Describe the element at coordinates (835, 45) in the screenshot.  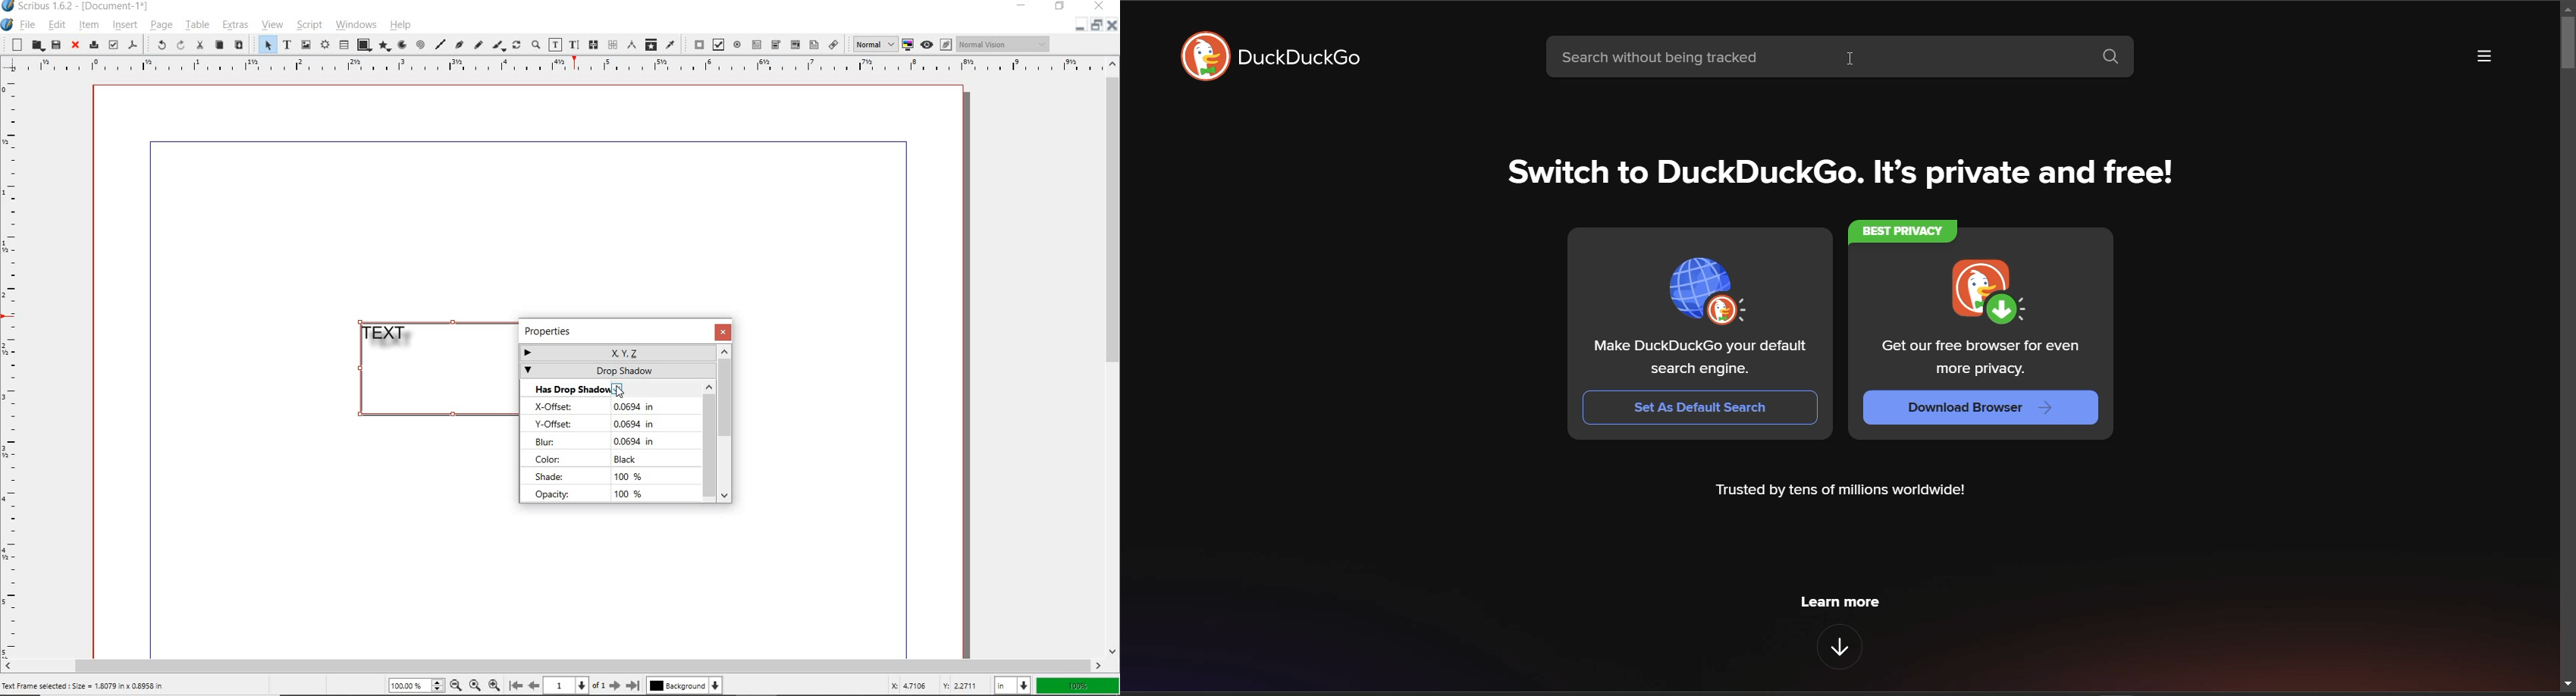
I see `link annotation` at that location.